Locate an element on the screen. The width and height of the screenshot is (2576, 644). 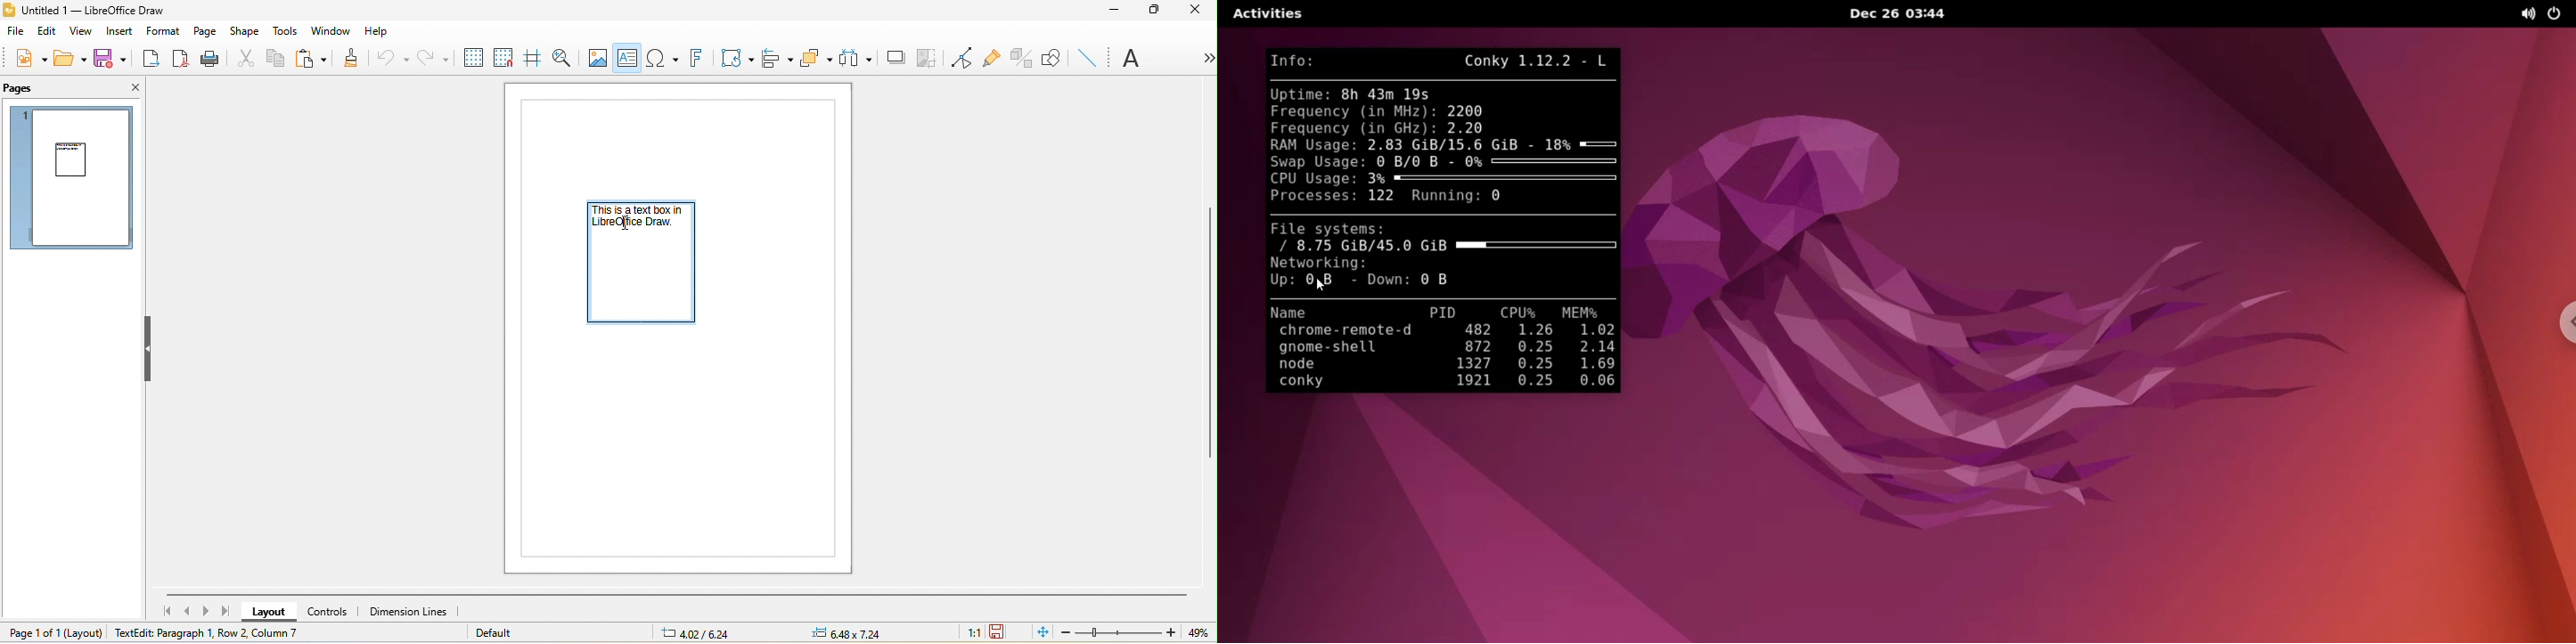
6.18/7.42 is located at coordinates (699, 632).